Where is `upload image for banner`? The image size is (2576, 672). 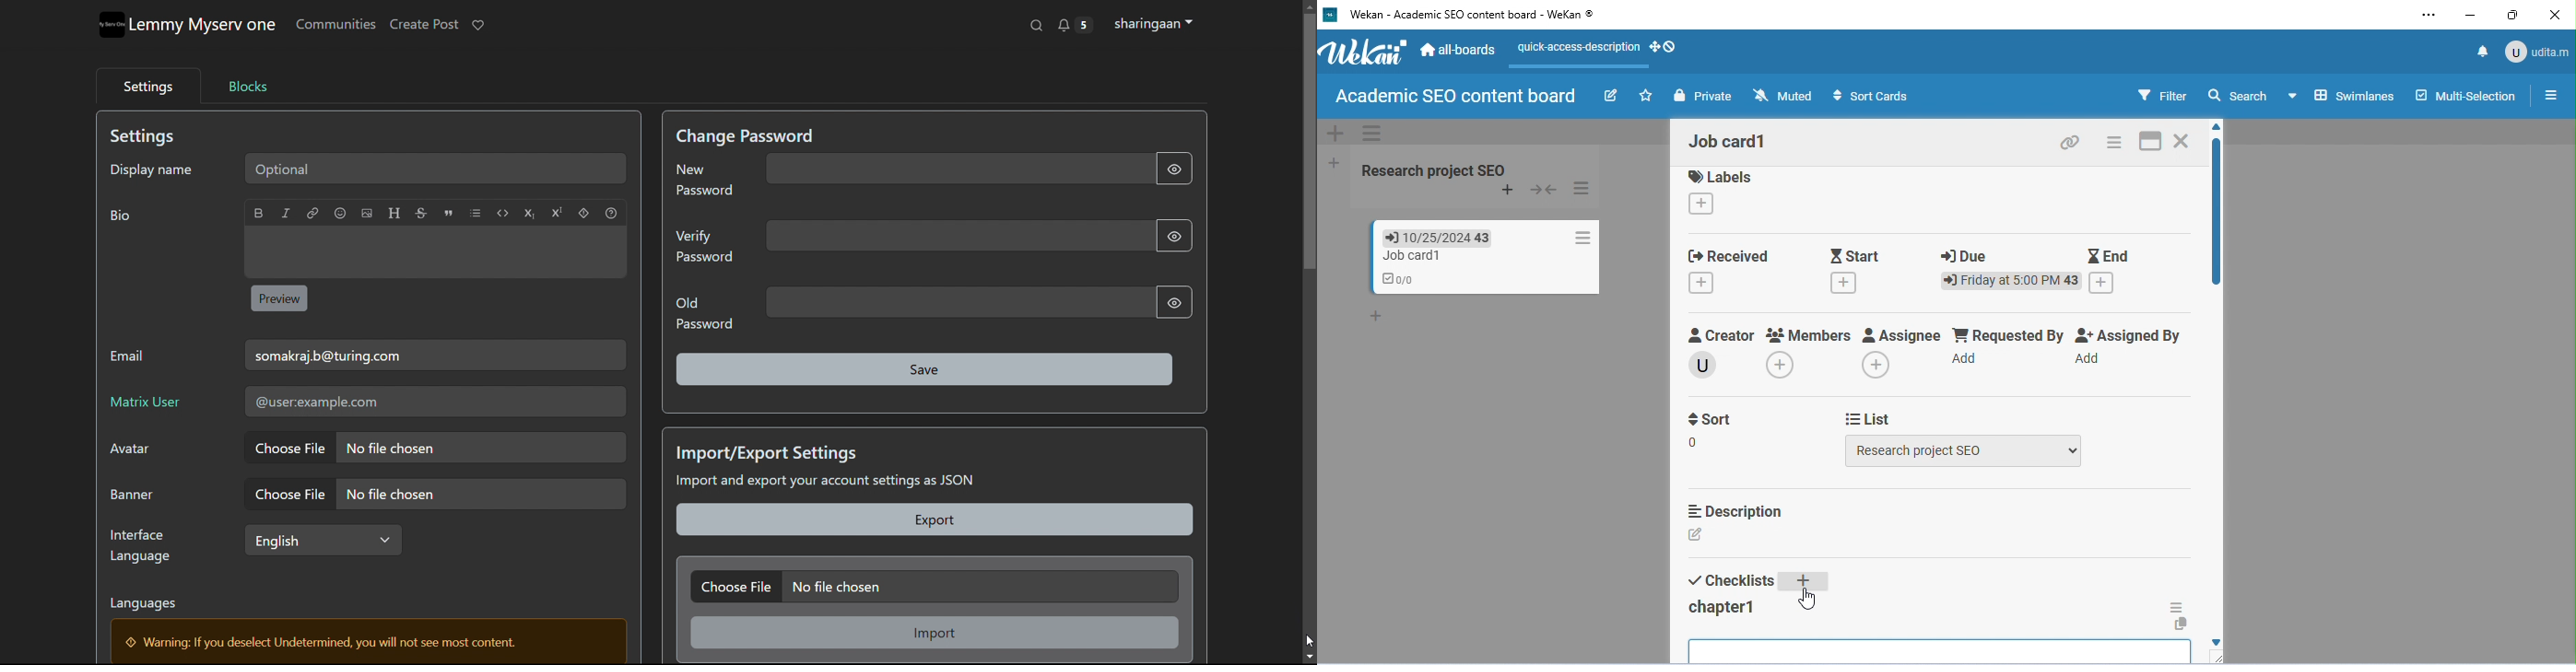 upload image for banner is located at coordinates (434, 494).